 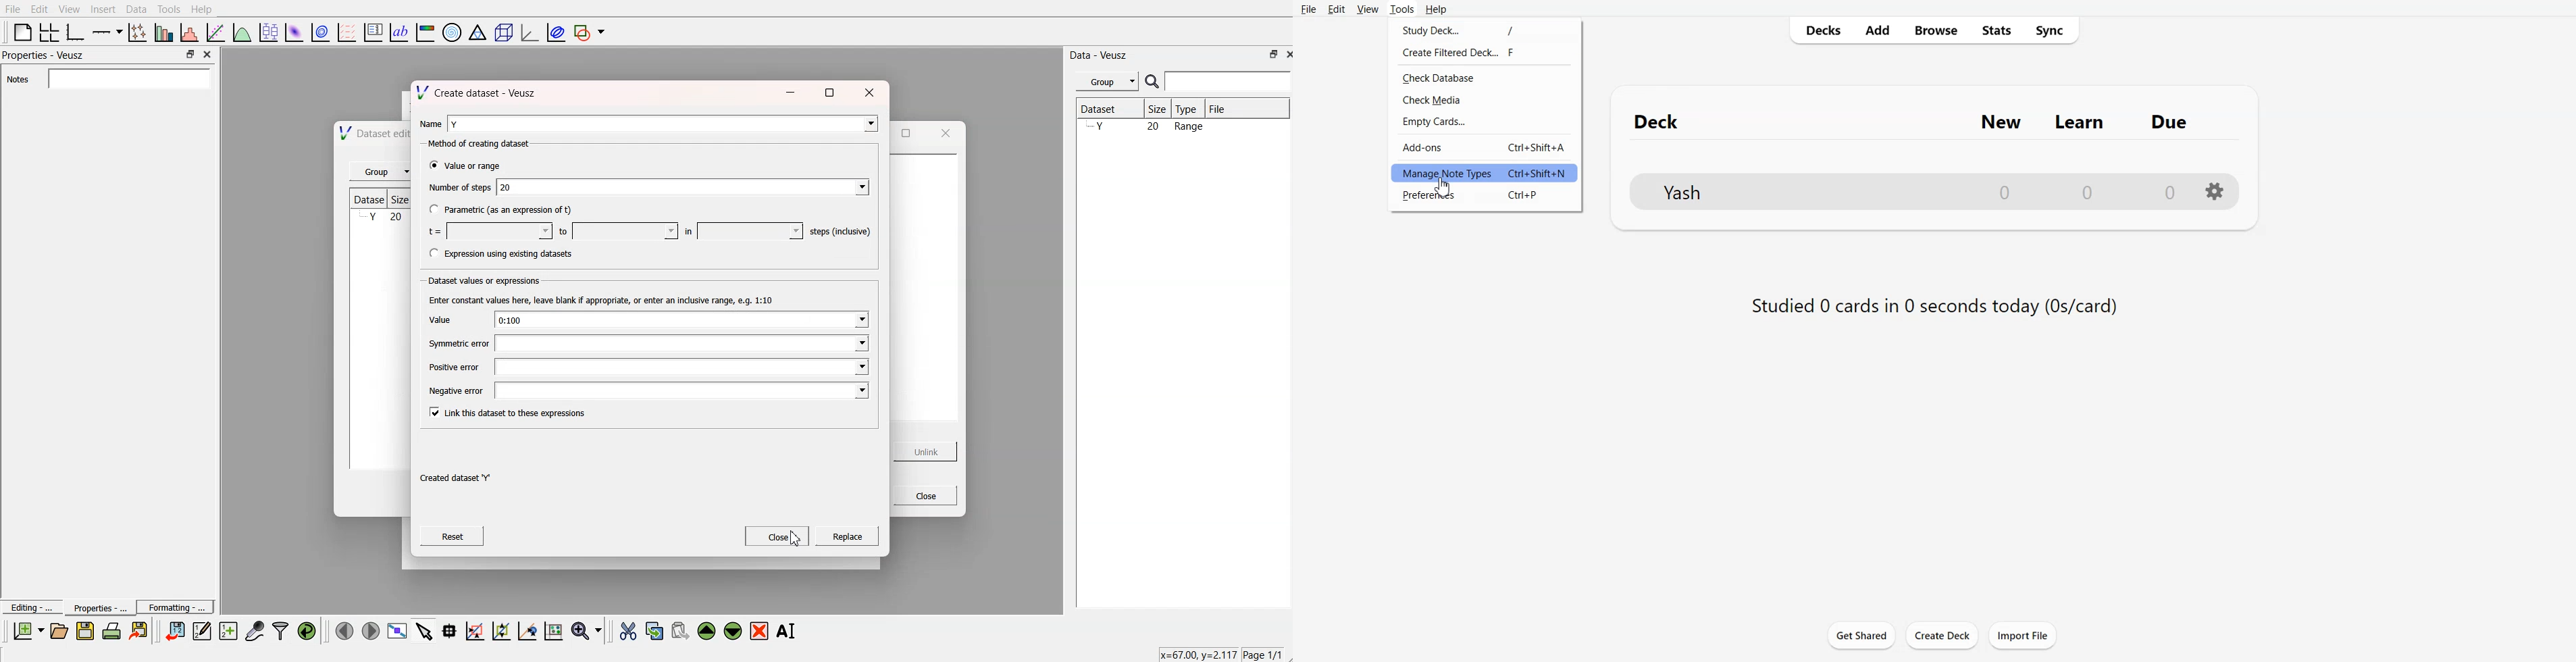 What do you see at coordinates (869, 91) in the screenshot?
I see `` at bounding box center [869, 91].